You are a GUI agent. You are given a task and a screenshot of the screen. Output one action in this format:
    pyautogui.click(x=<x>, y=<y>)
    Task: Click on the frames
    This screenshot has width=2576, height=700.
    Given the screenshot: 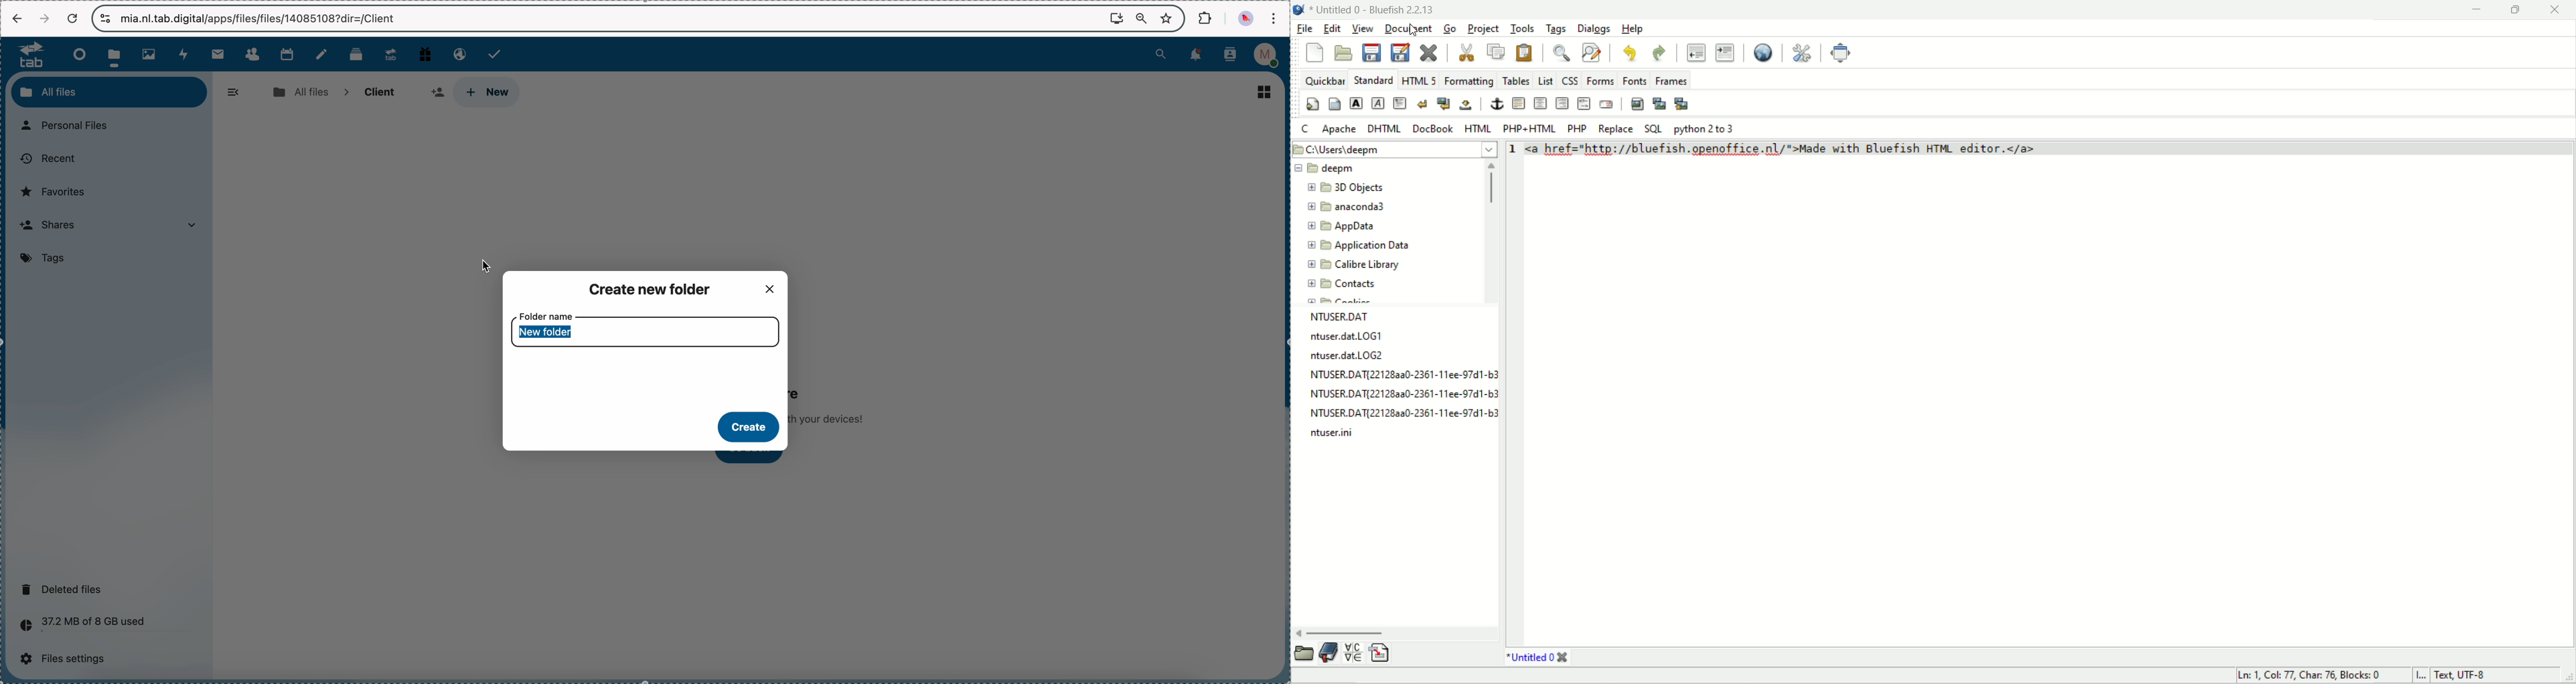 What is the action you would take?
    pyautogui.click(x=1671, y=80)
    